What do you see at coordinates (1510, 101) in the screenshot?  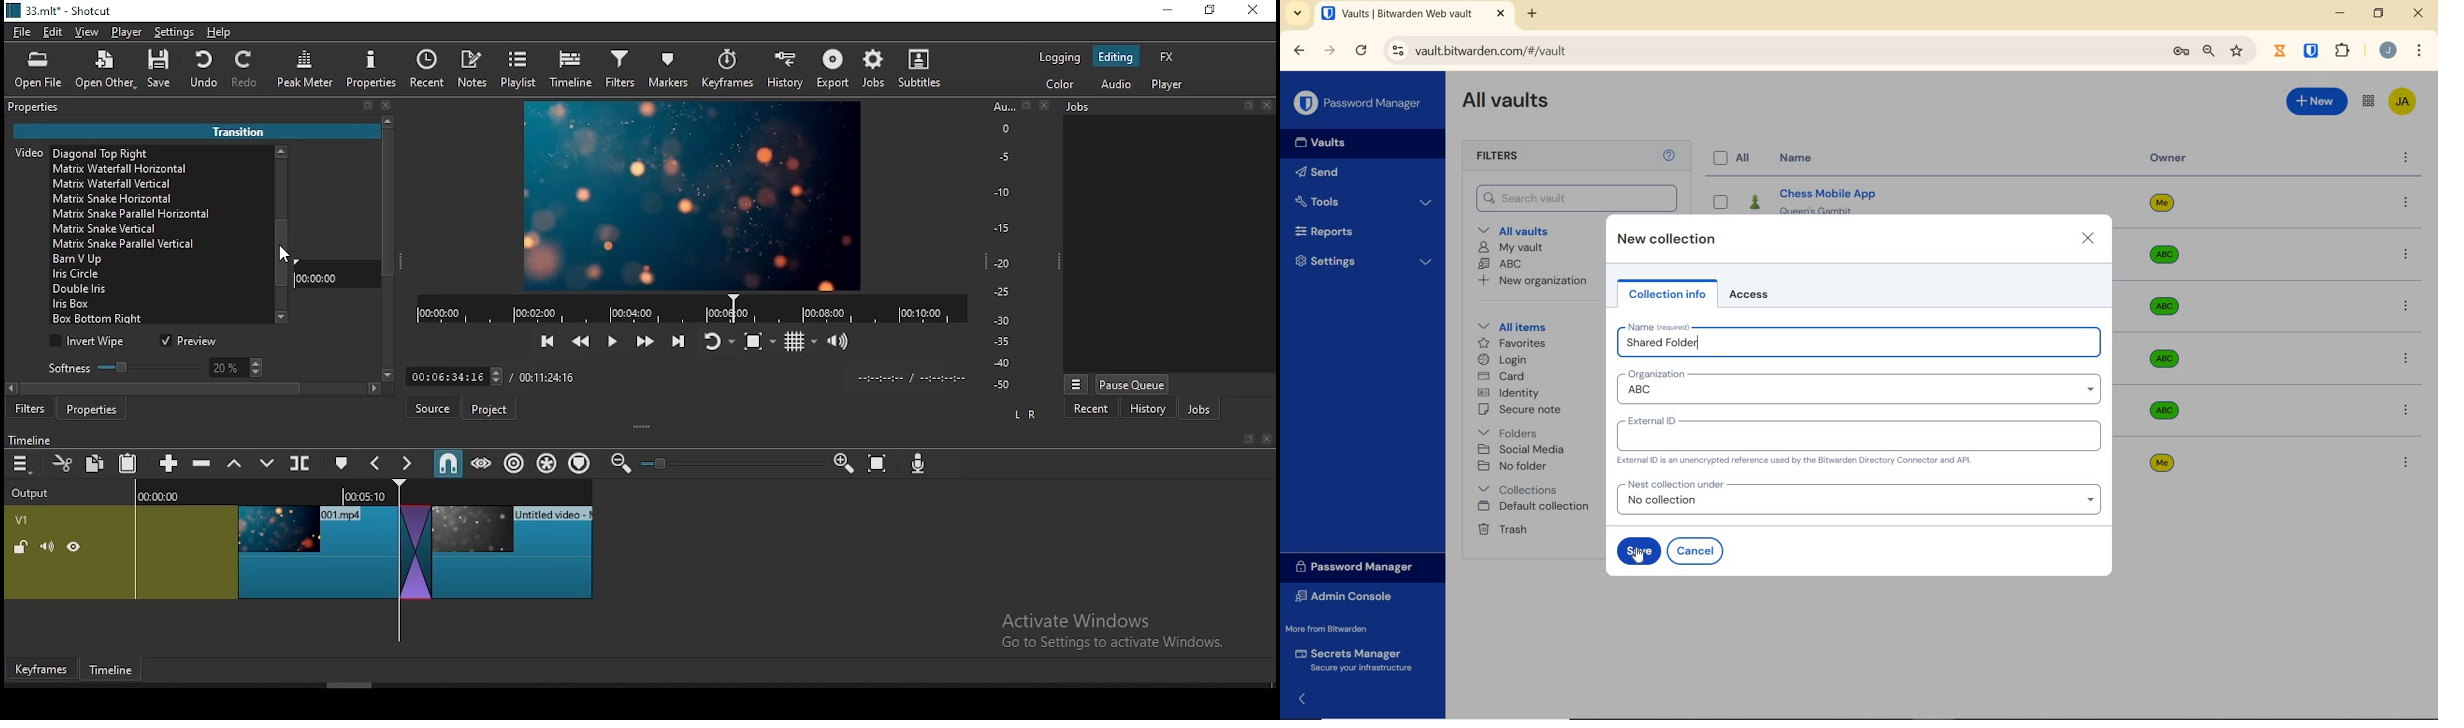 I see `All Vaults` at bounding box center [1510, 101].